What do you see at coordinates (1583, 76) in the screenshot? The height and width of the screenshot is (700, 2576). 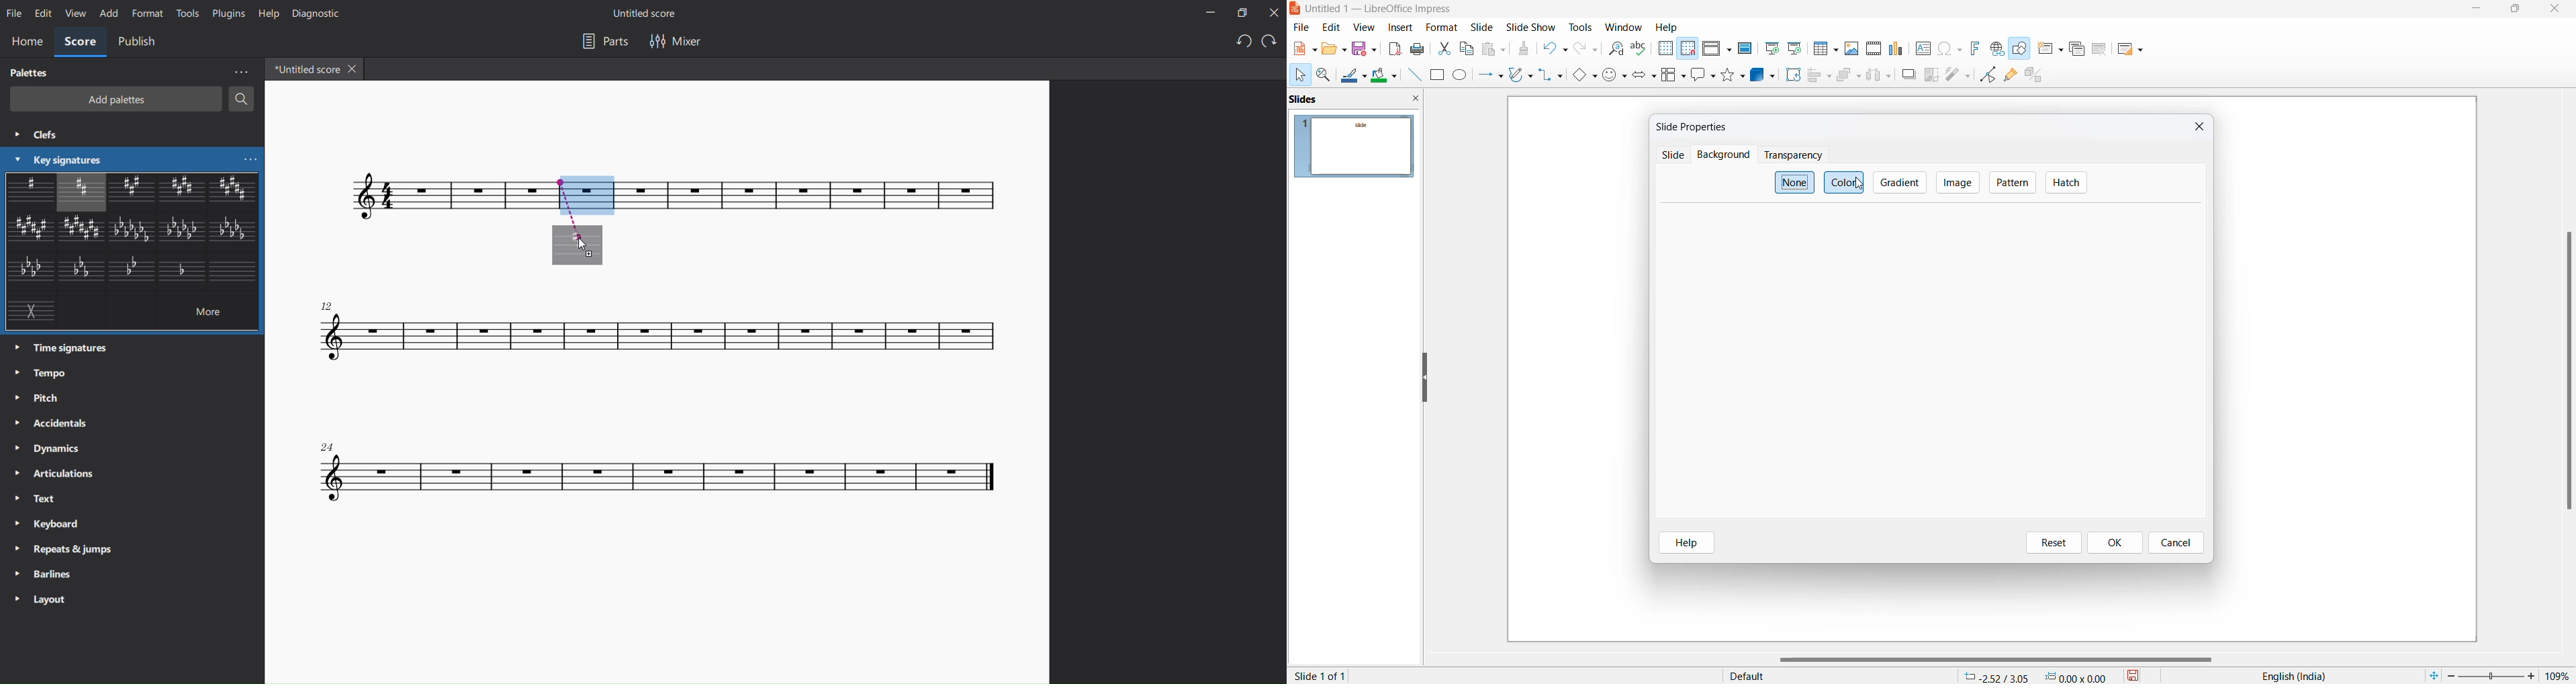 I see `basic shapes` at bounding box center [1583, 76].